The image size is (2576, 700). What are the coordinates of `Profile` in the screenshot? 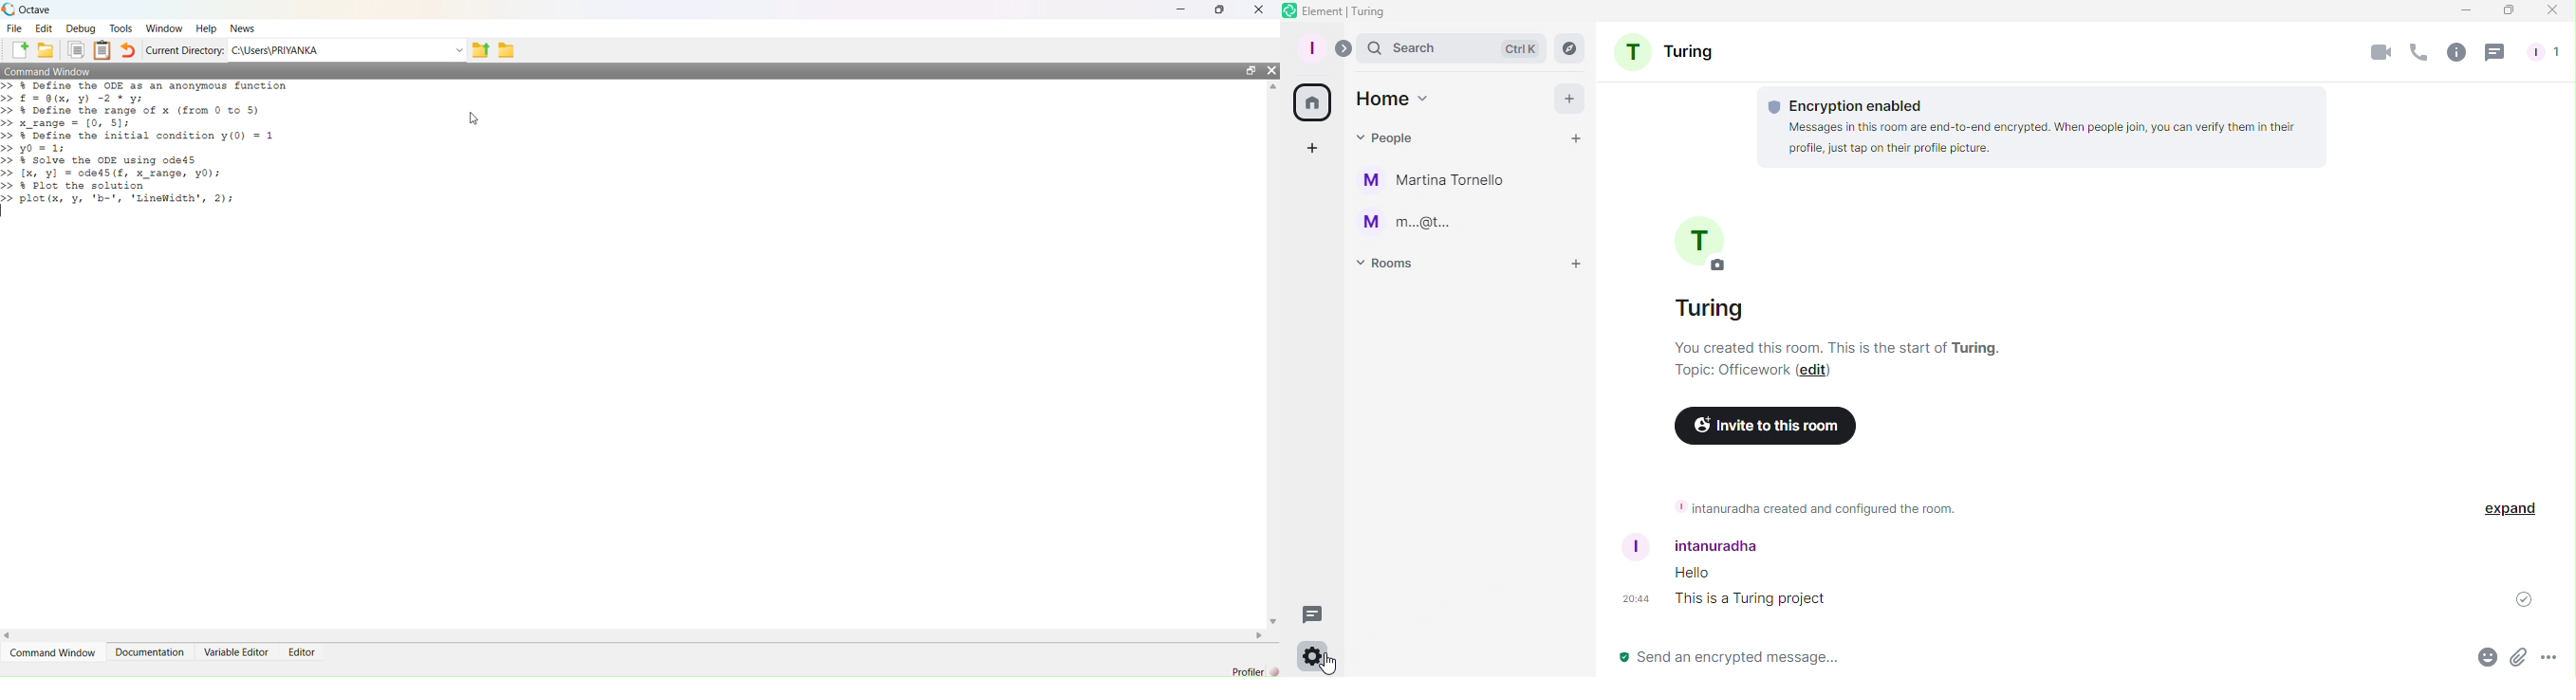 It's located at (1313, 47).